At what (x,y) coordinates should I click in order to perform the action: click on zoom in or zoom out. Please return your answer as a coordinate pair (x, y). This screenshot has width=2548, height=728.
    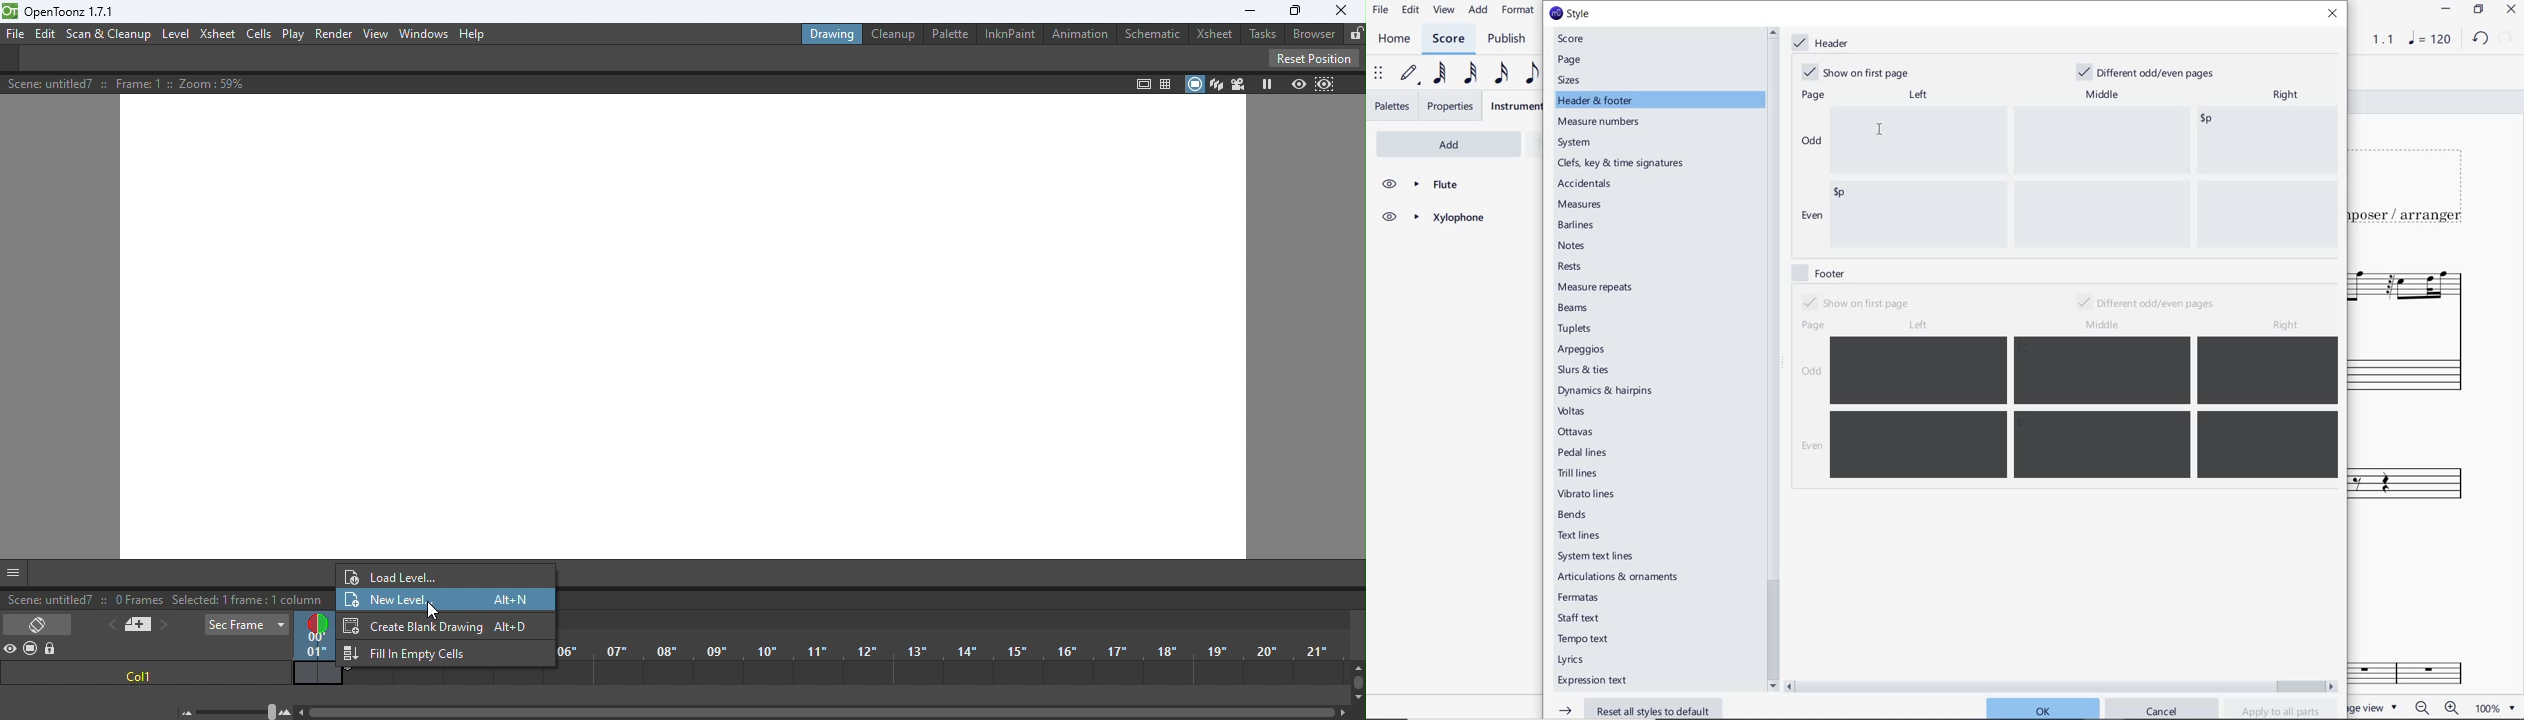
    Looking at the image, I should click on (2436, 707).